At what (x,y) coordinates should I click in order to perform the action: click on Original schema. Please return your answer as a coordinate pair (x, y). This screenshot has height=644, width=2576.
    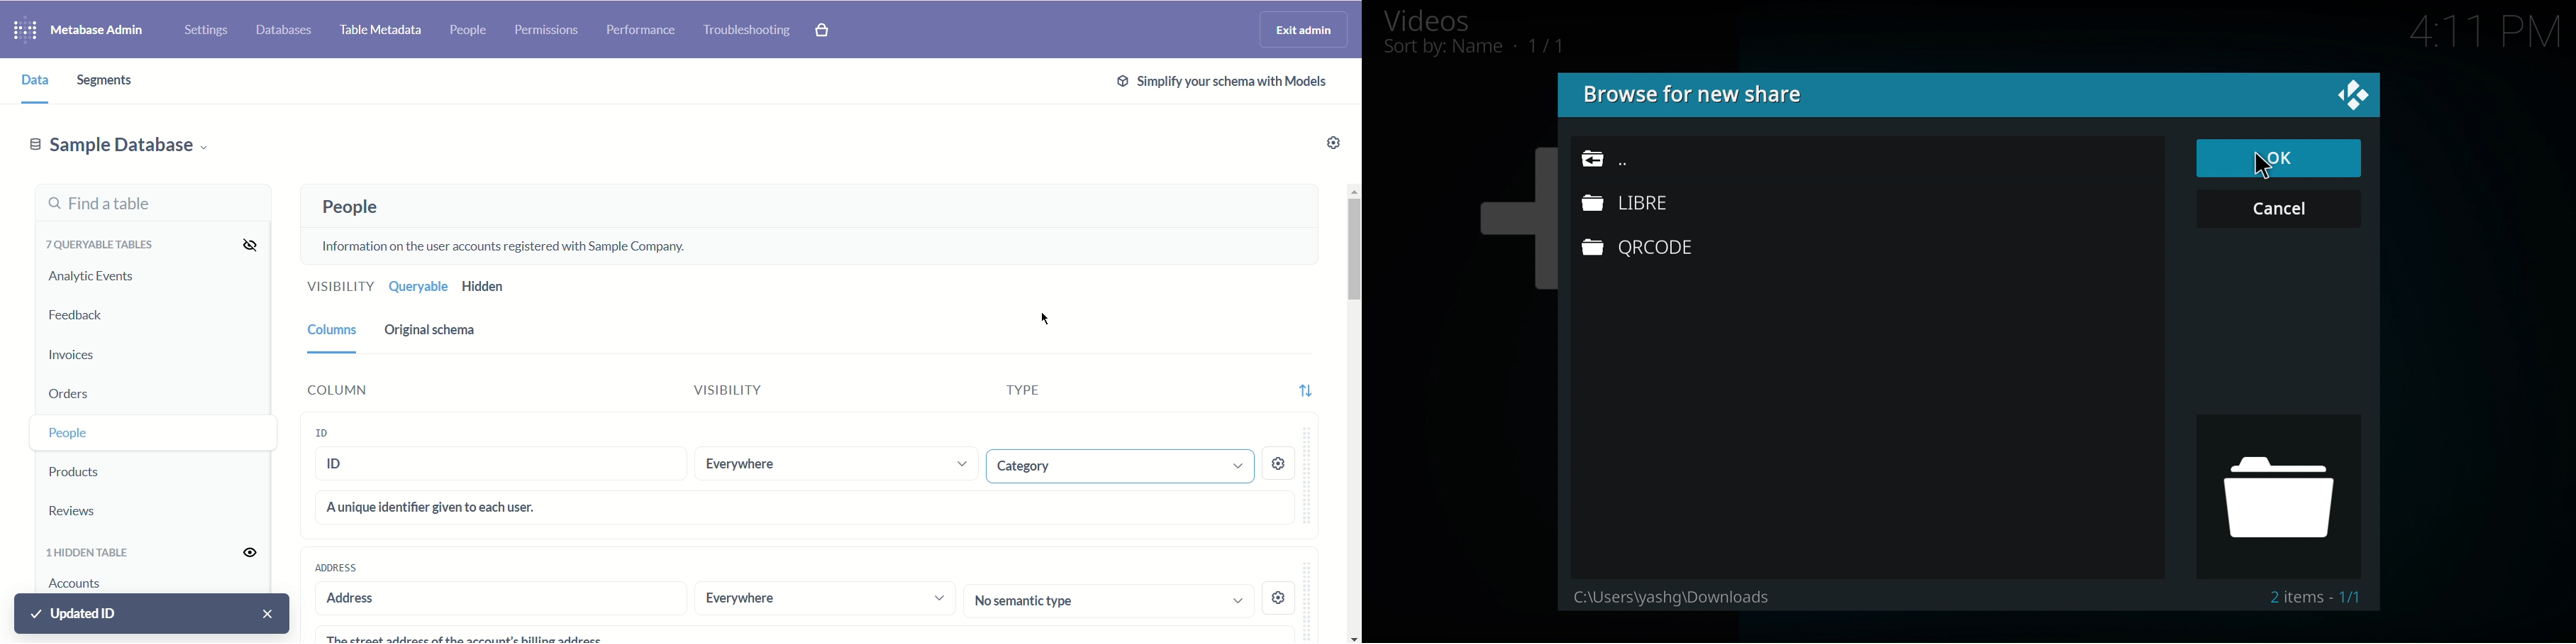
    Looking at the image, I should click on (433, 330).